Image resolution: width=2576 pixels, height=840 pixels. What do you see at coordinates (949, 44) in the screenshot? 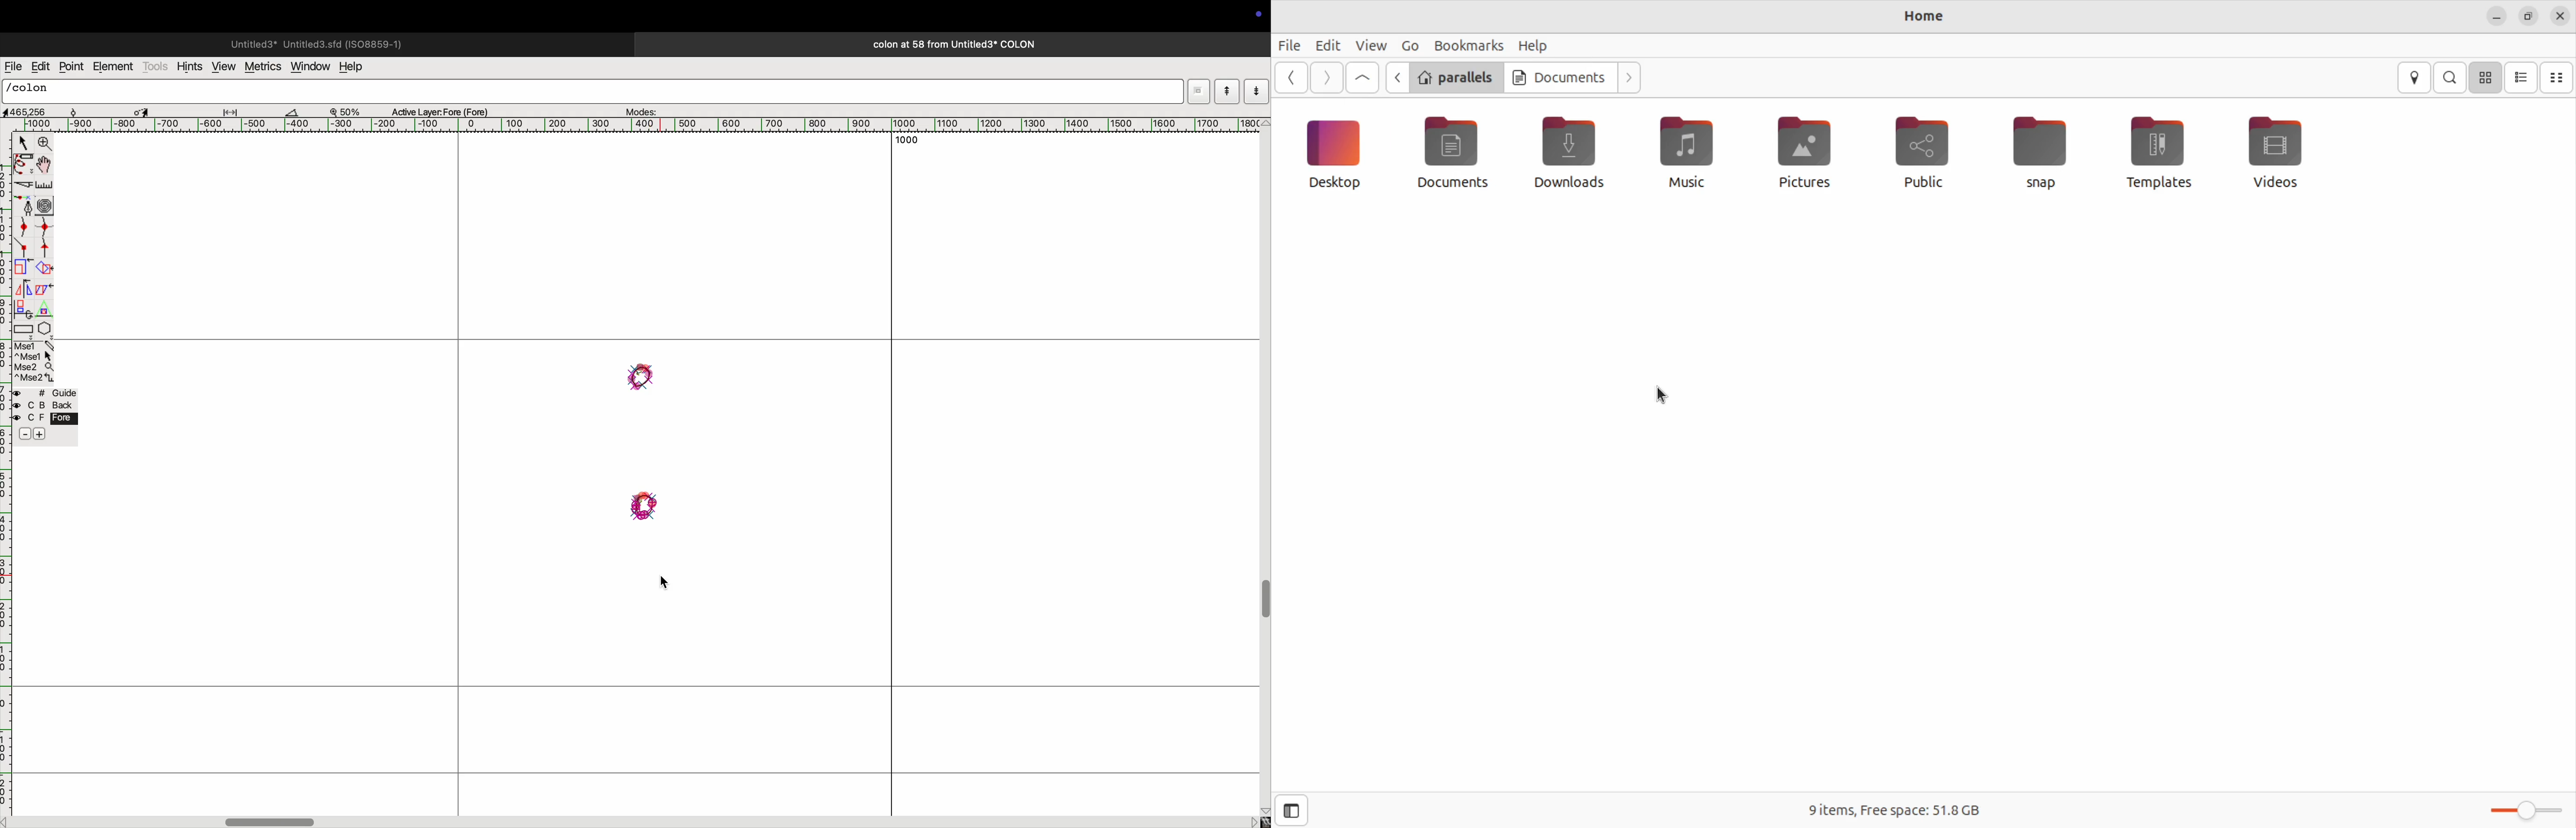
I see `colon title` at bounding box center [949, 44].